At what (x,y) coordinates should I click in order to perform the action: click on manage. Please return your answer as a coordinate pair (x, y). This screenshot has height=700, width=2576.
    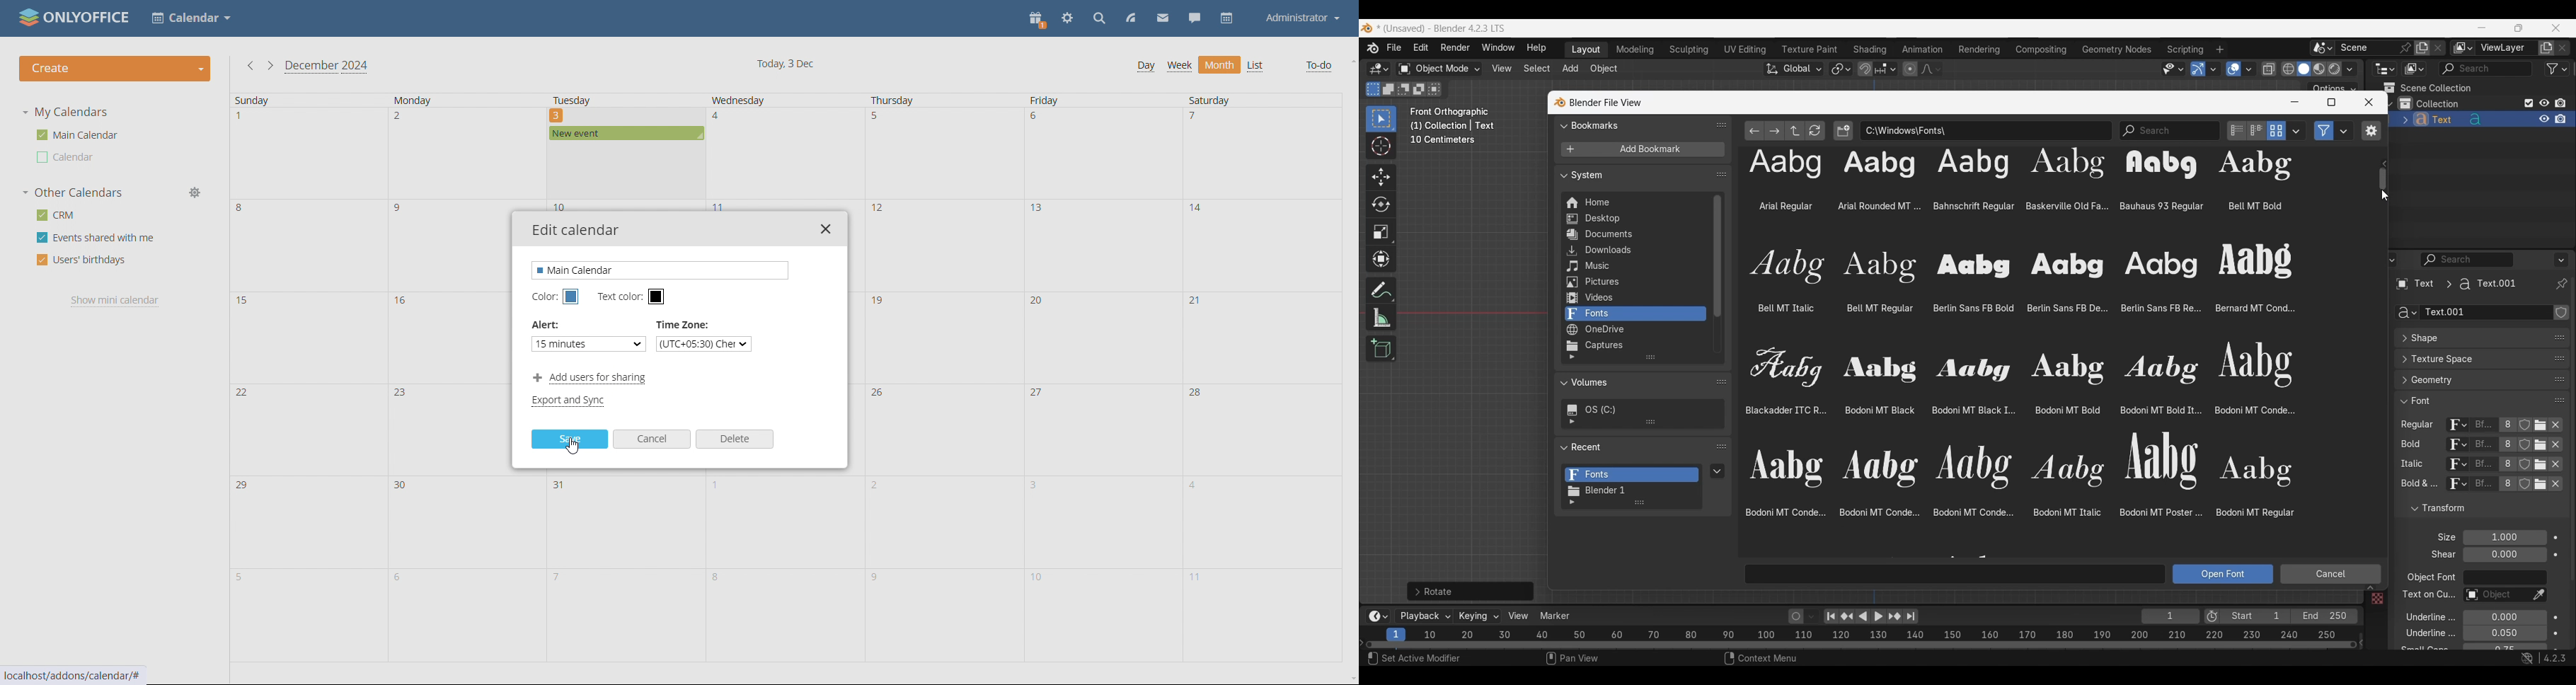
    Looking at the image, I should click on (198, 192).